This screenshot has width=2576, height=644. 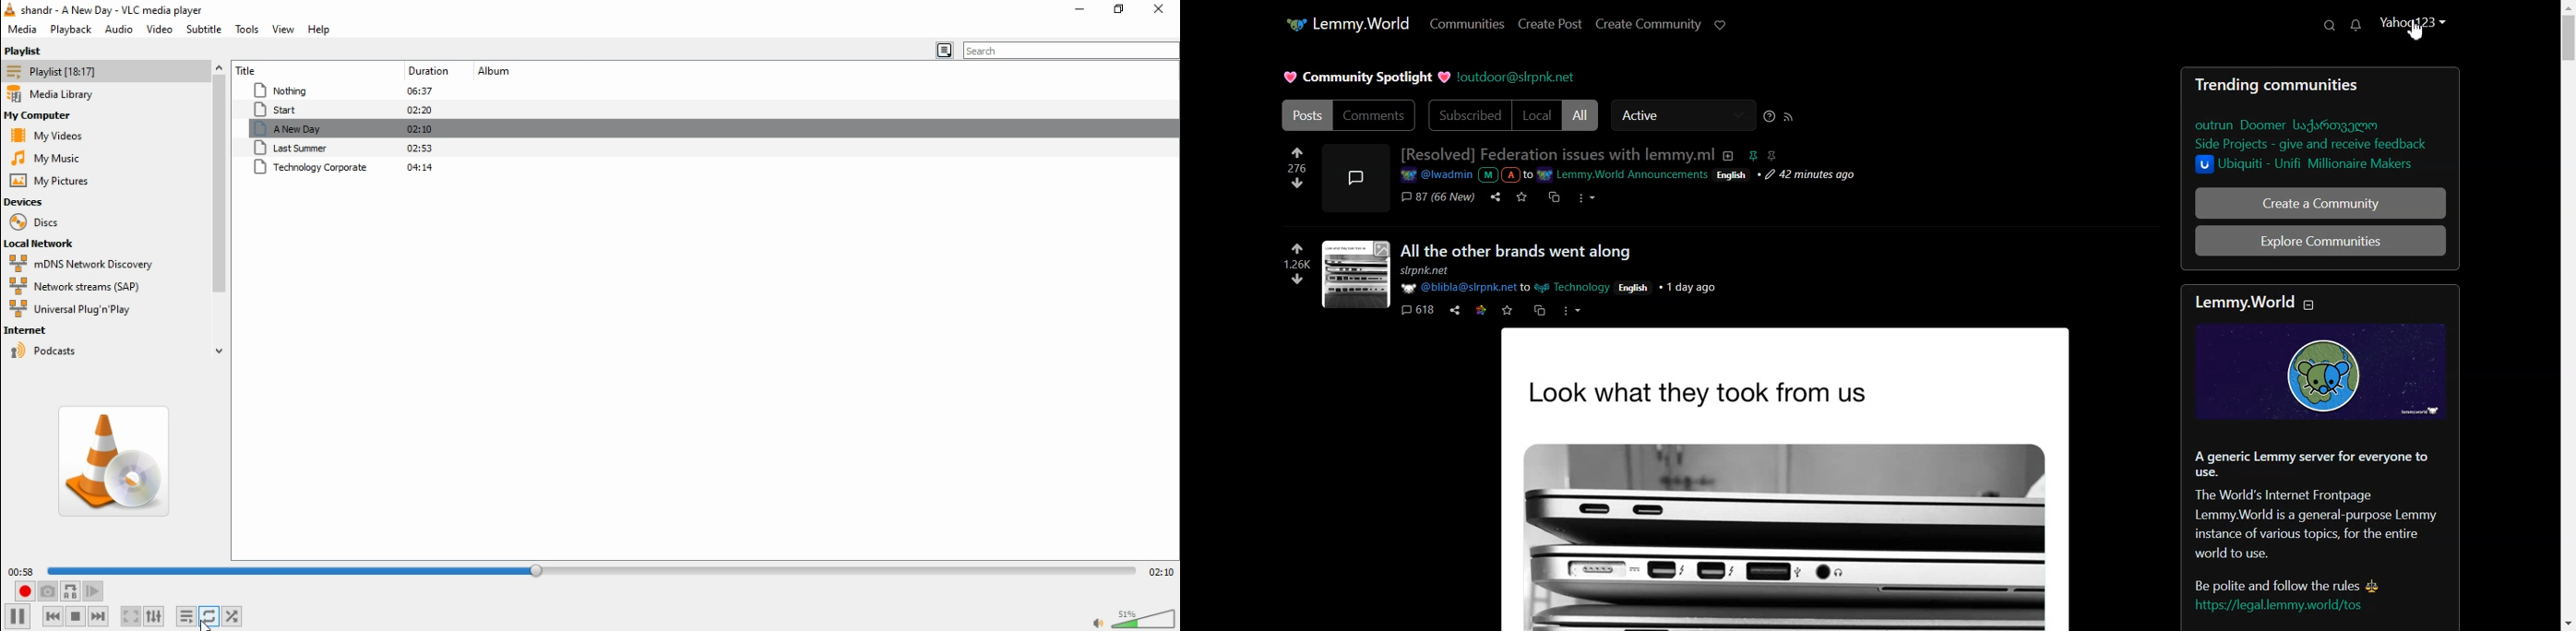 What do you see at coordinates (49, 591) in the screenshot?
I see `take a snapshot` at bounding box center [49, 591].